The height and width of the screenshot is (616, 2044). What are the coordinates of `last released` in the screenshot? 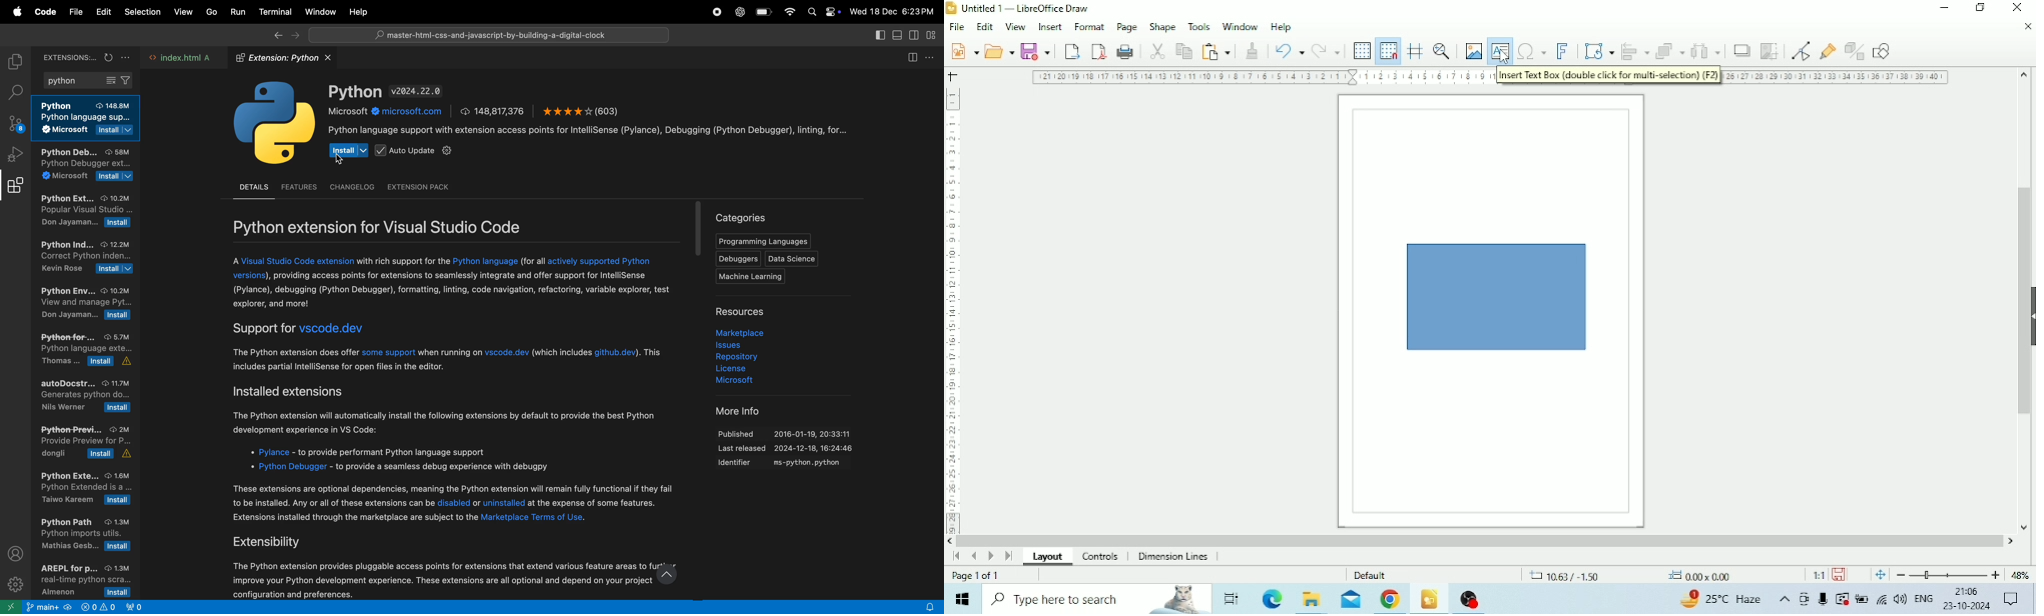 It's located at (789, 450).